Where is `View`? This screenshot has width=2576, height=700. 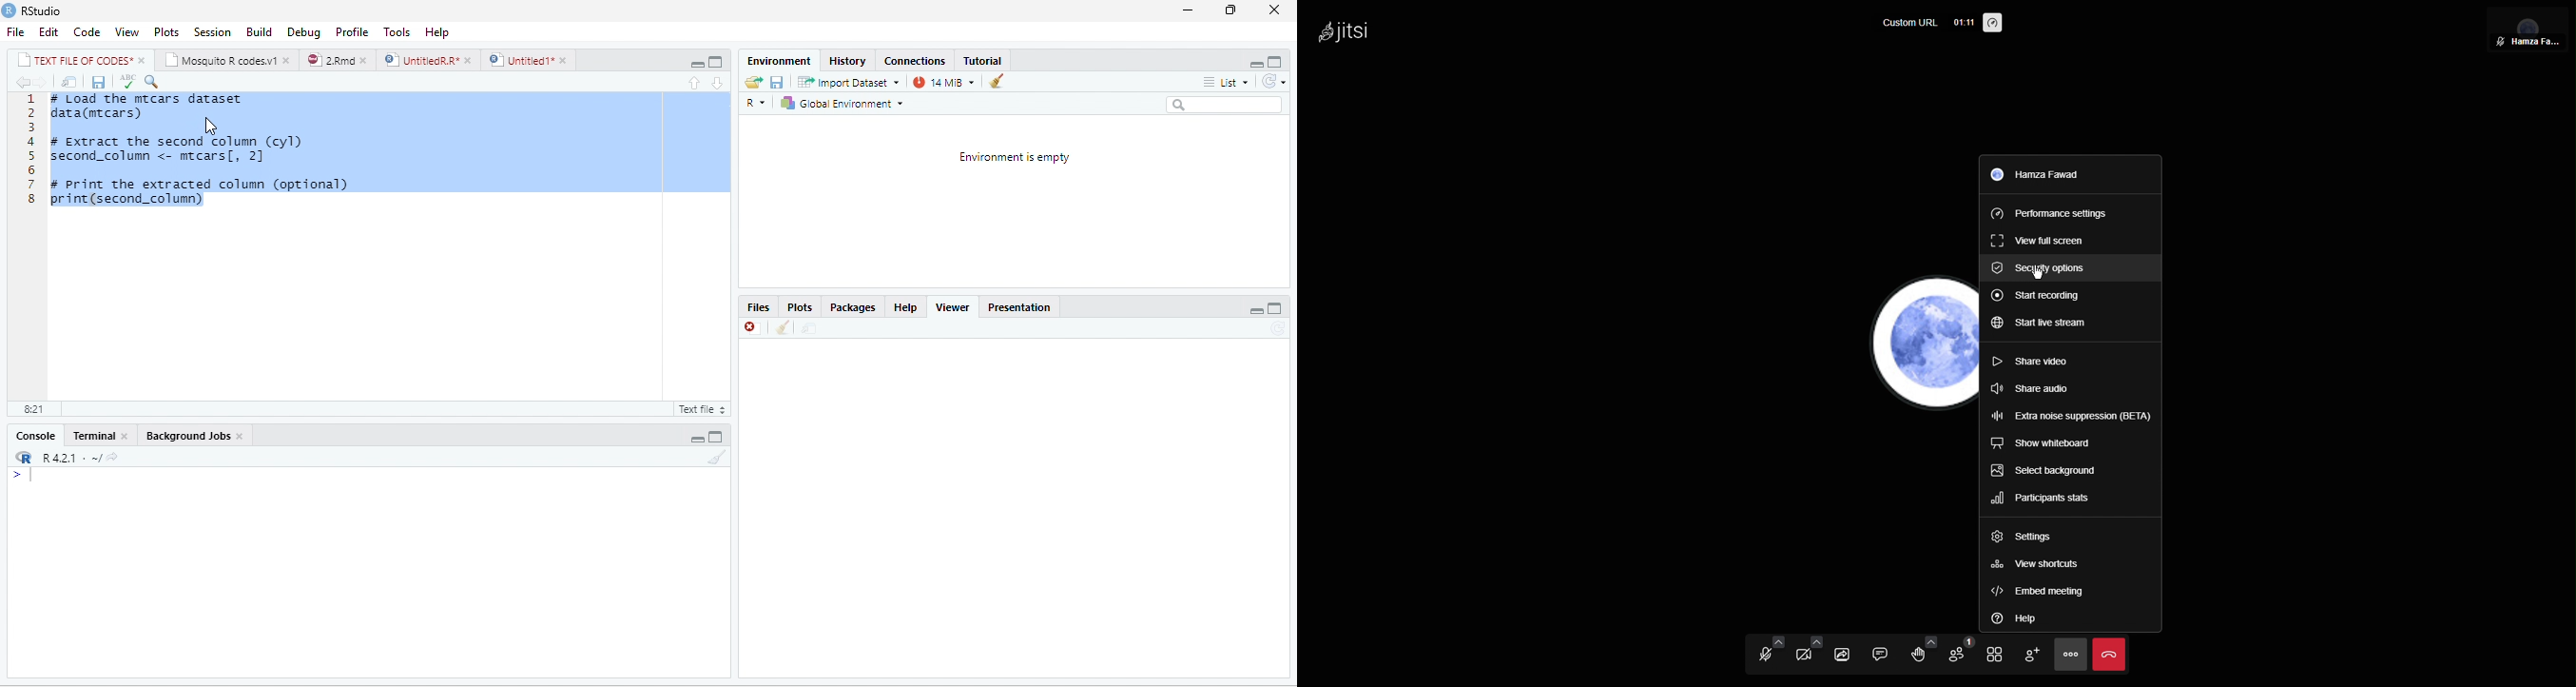
View is located at coordinates (127, 30).